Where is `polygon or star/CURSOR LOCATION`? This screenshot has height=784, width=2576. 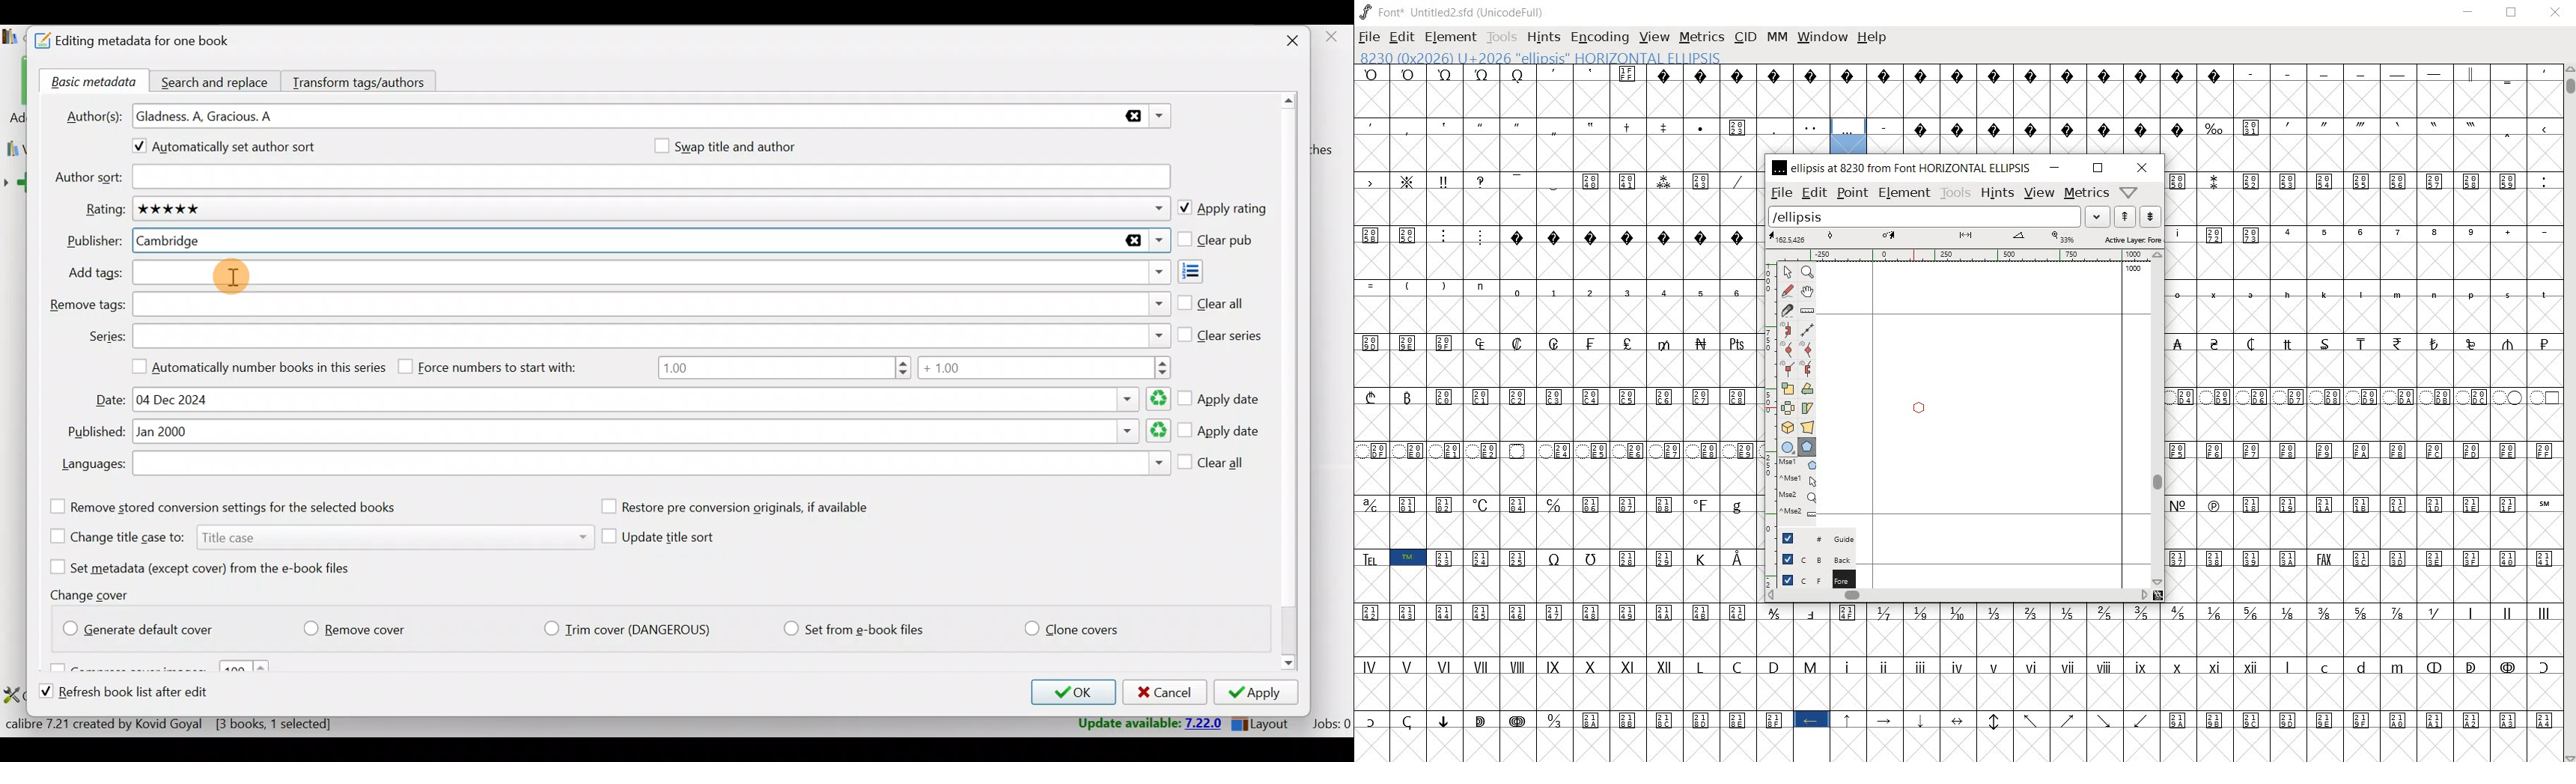 polygon or star/CURSOR LOCATION is located at coordinates (1919, 410).